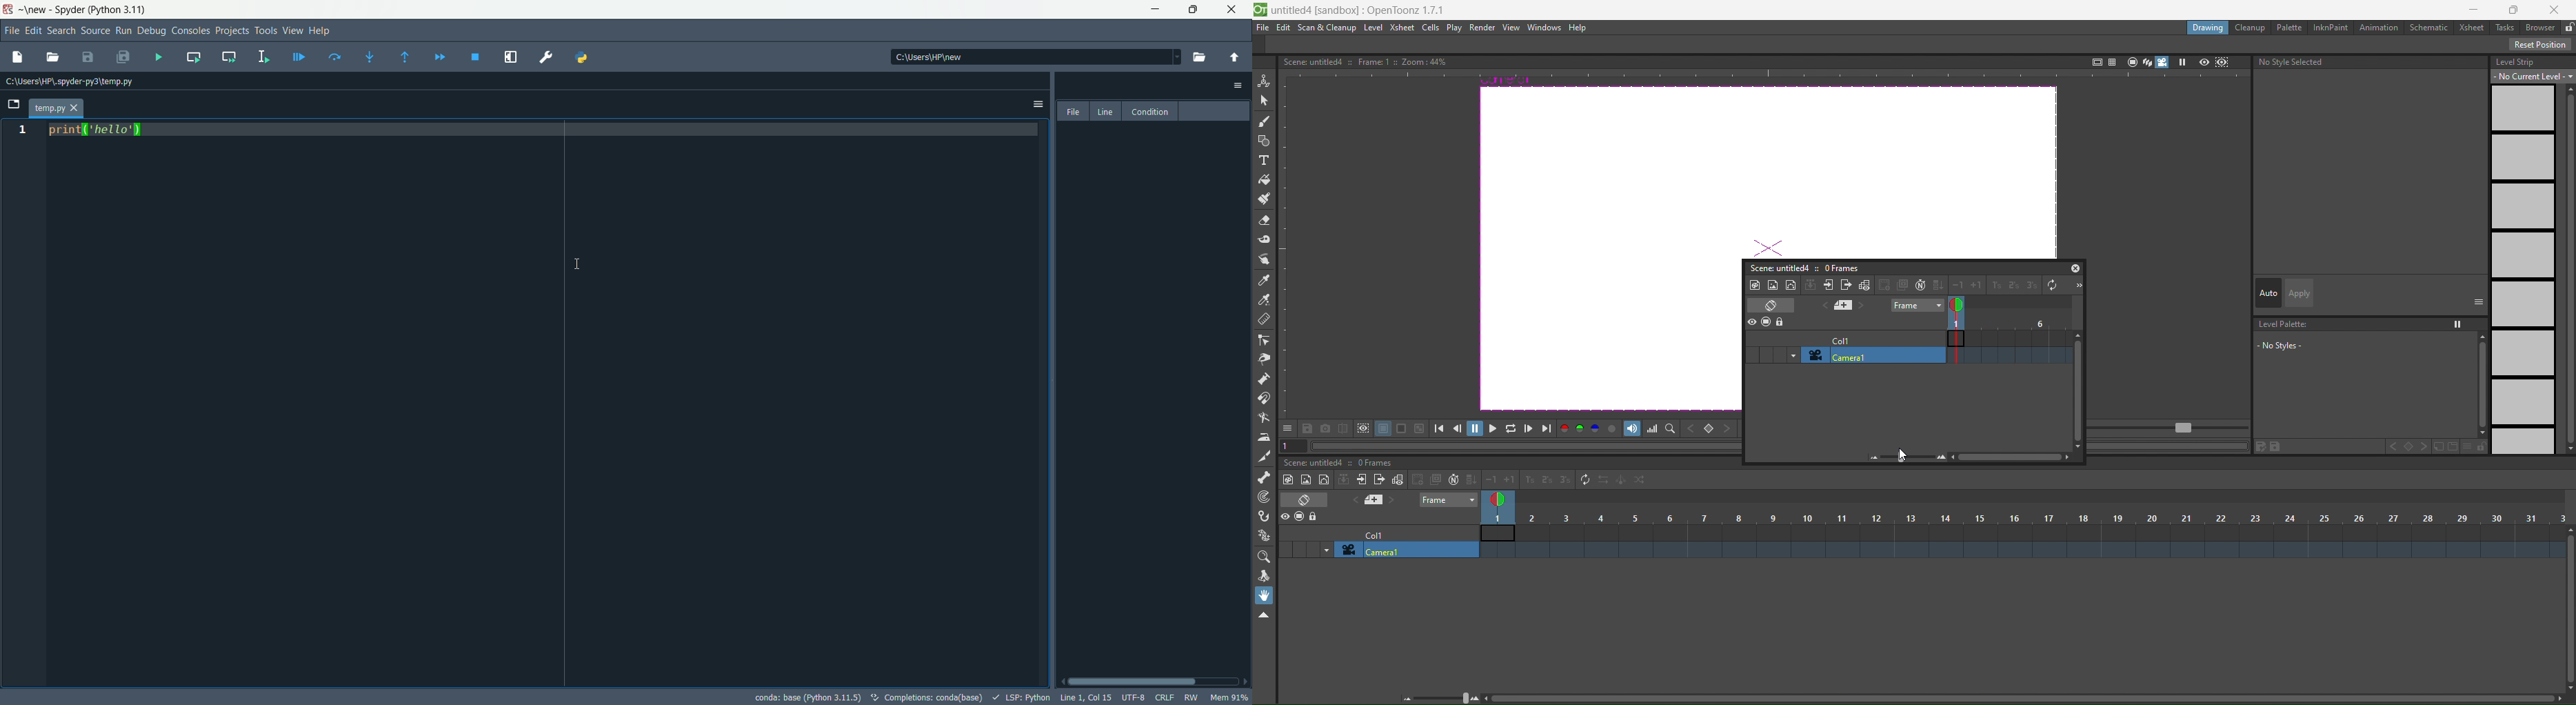 The width and height of the screenshot is (2576, 728). Describe the element at coordinates (406, 57) in the screenshot. I see `continue execution until next function` at that location.